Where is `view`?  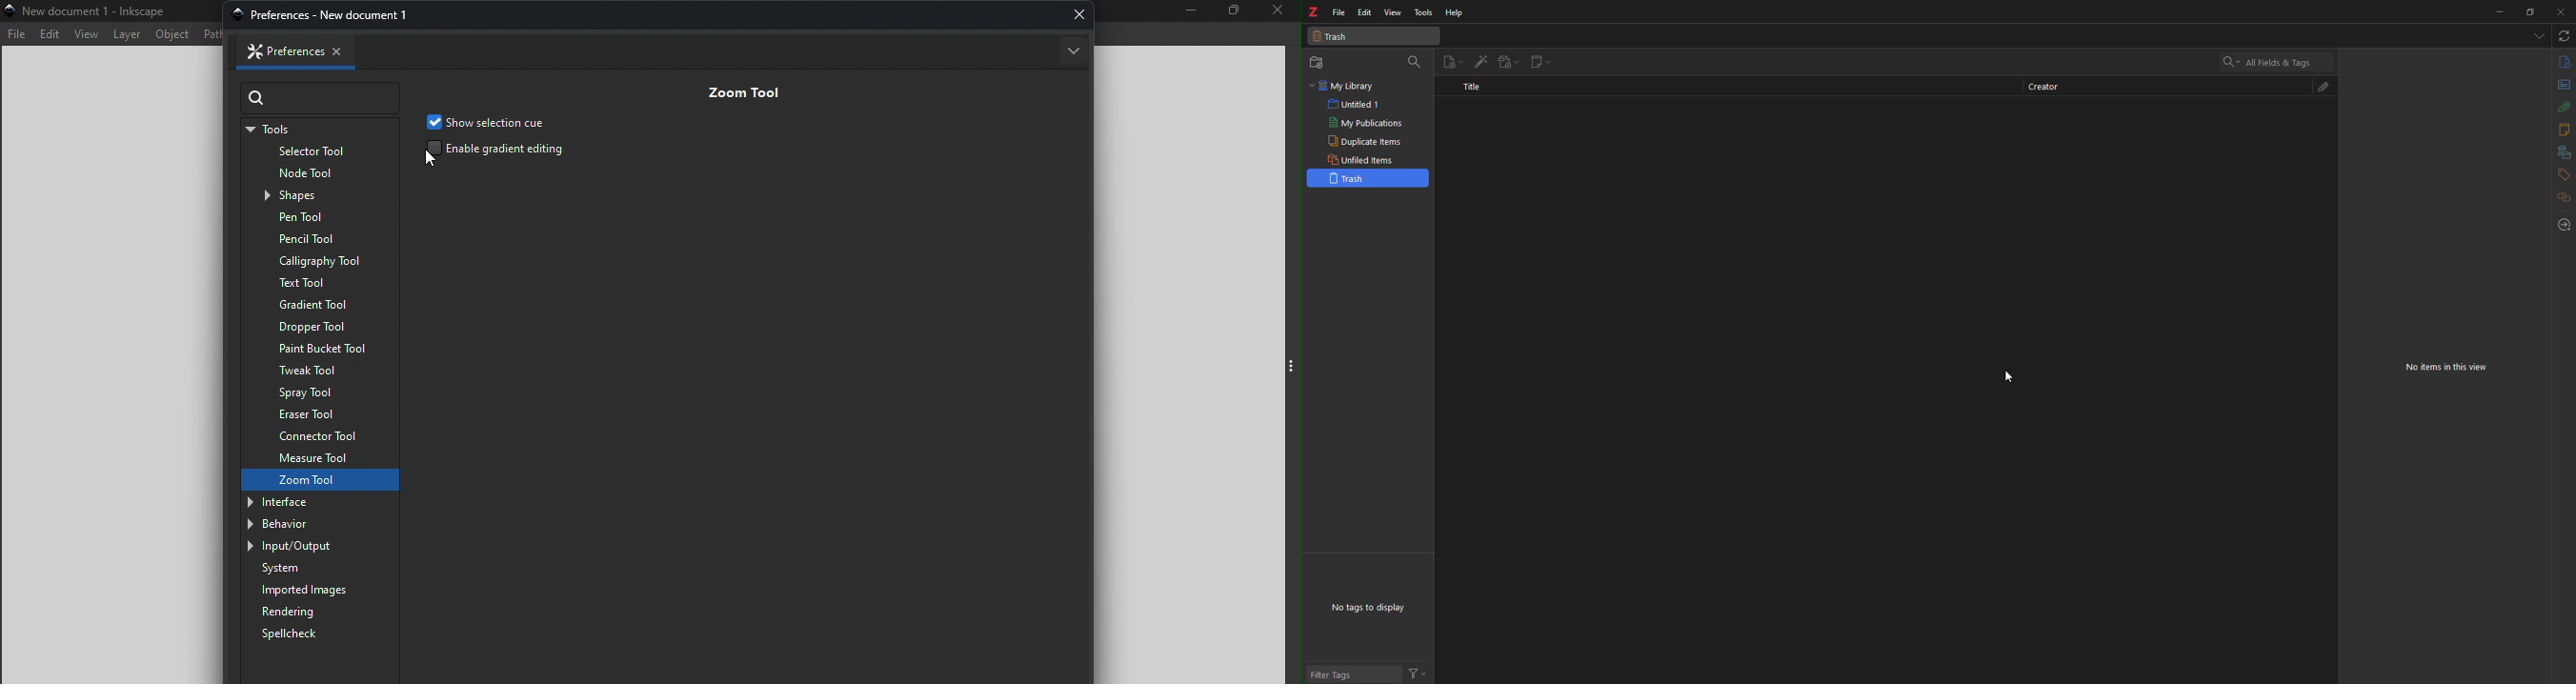 view is located at coordinates (1393, 13).